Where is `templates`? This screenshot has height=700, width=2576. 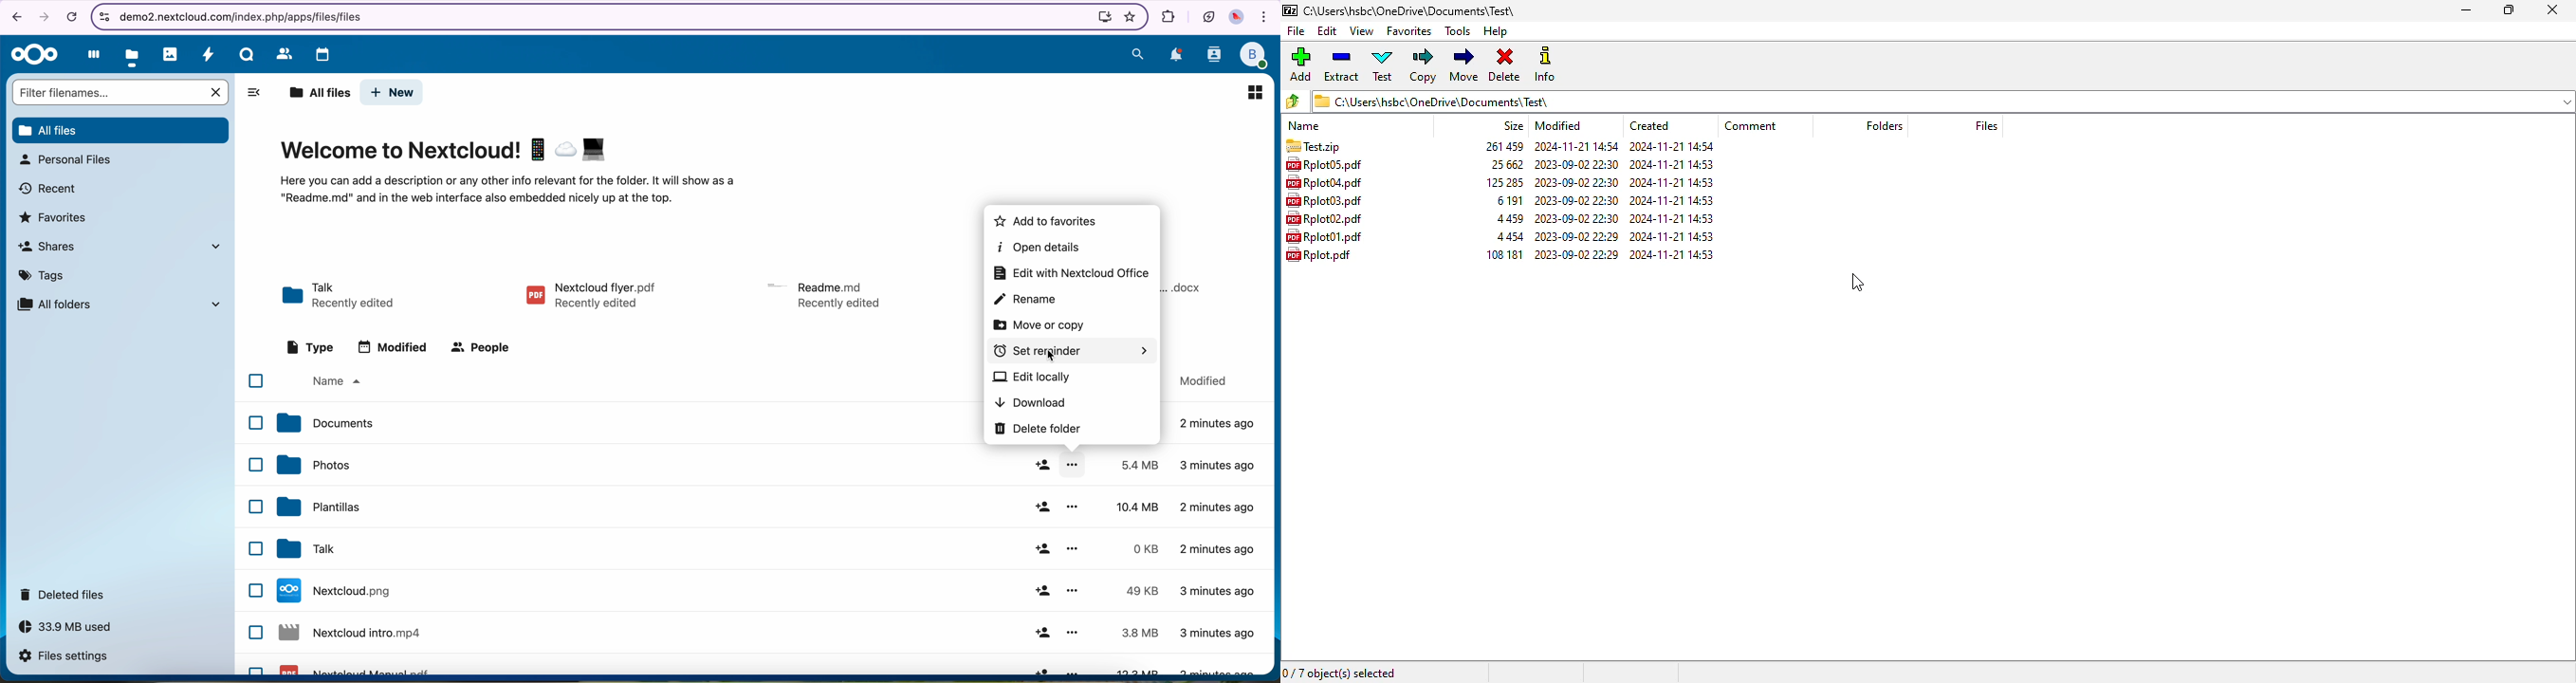 templates is located at coordinates (321, 508).